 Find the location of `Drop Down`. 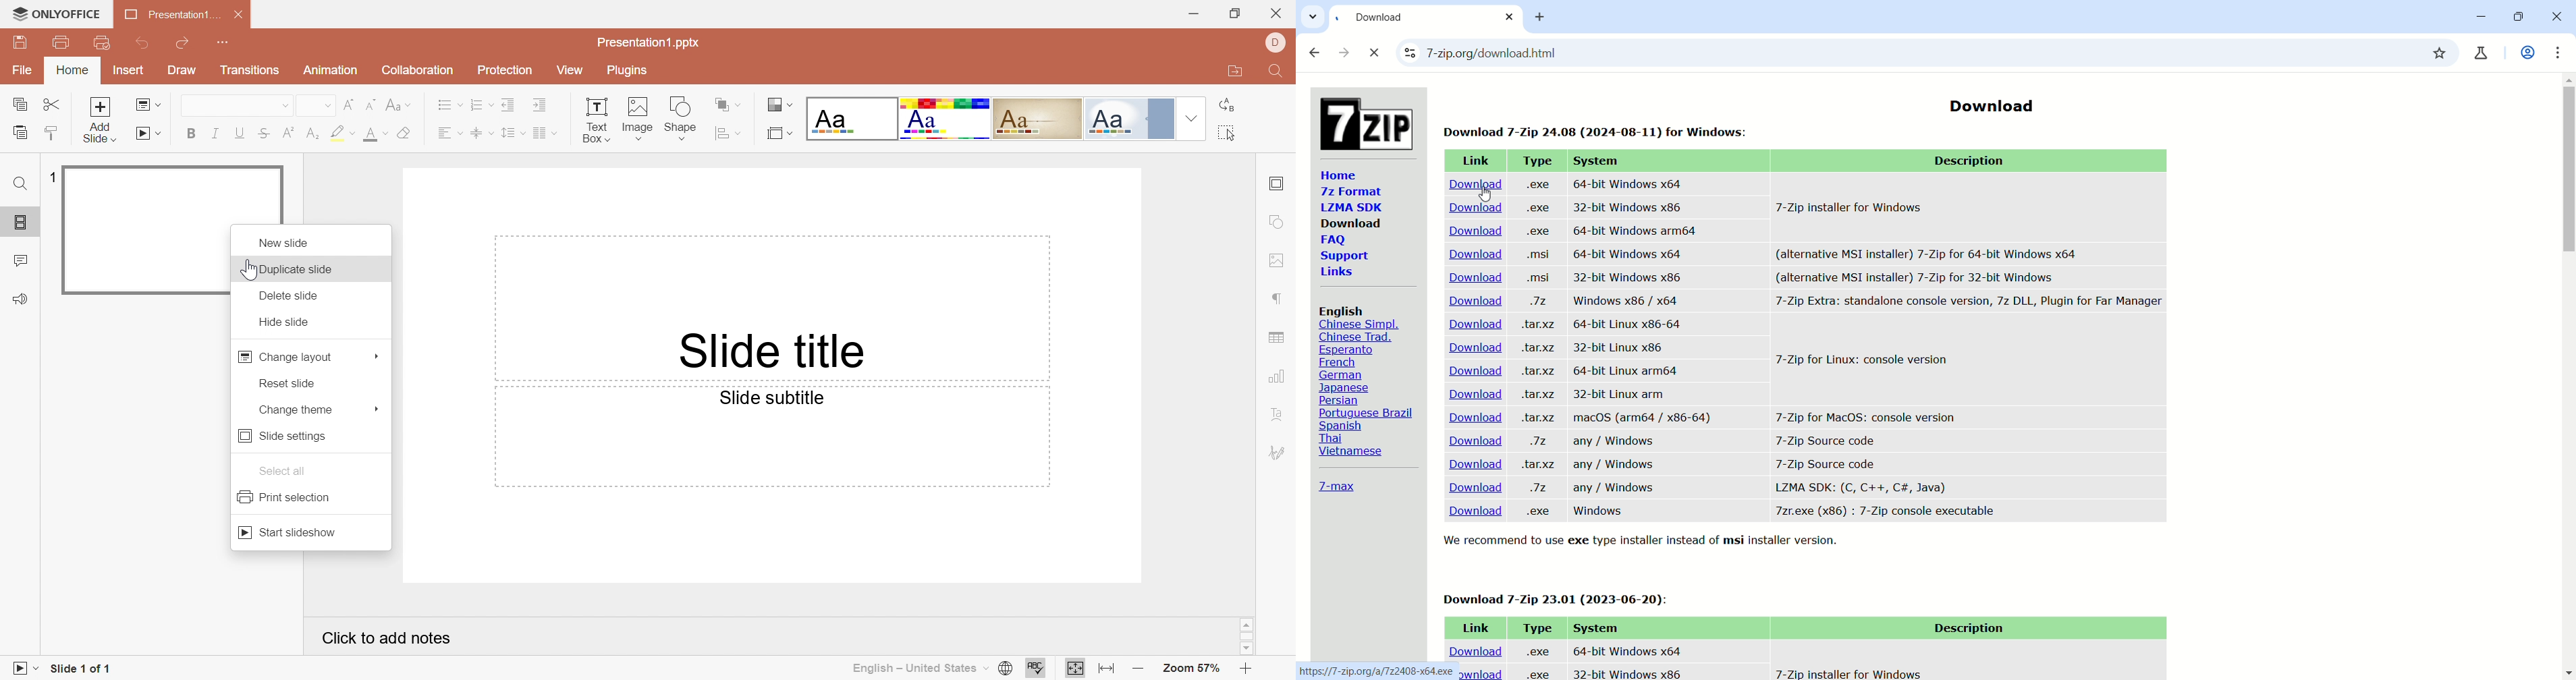

Drop Down is located at coordinates (492, 133).